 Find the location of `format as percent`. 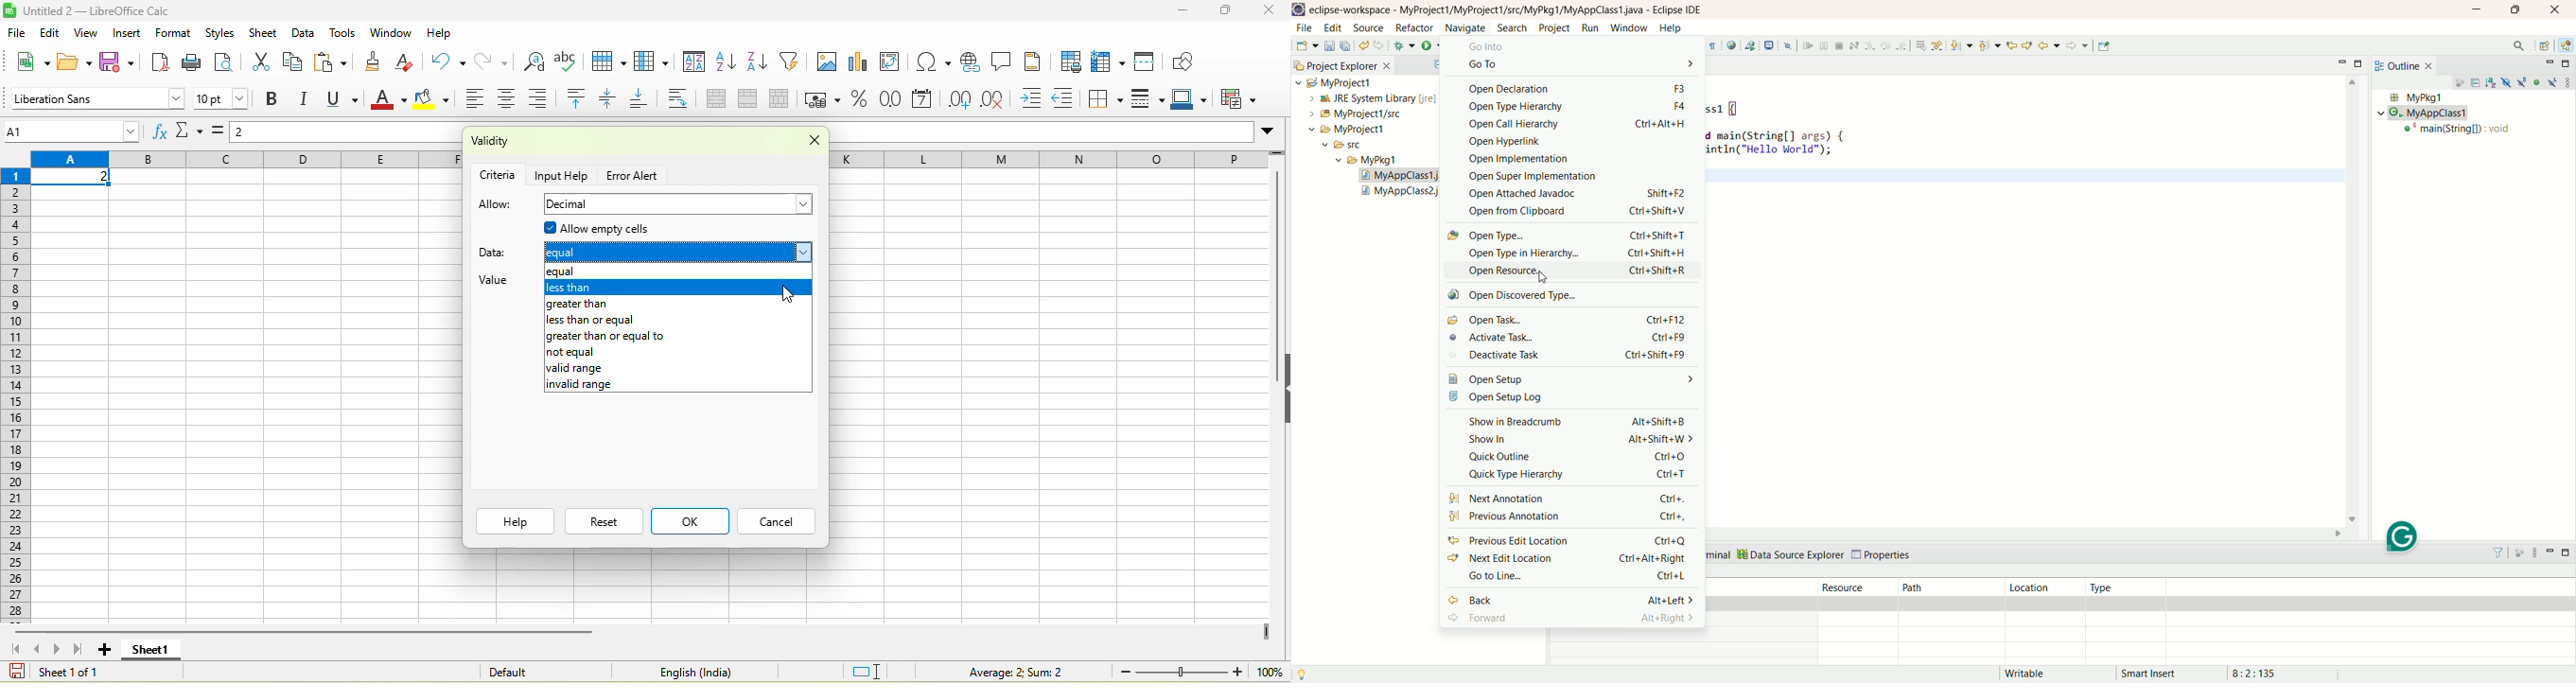

format as percent is located at coordinates (860, 100).